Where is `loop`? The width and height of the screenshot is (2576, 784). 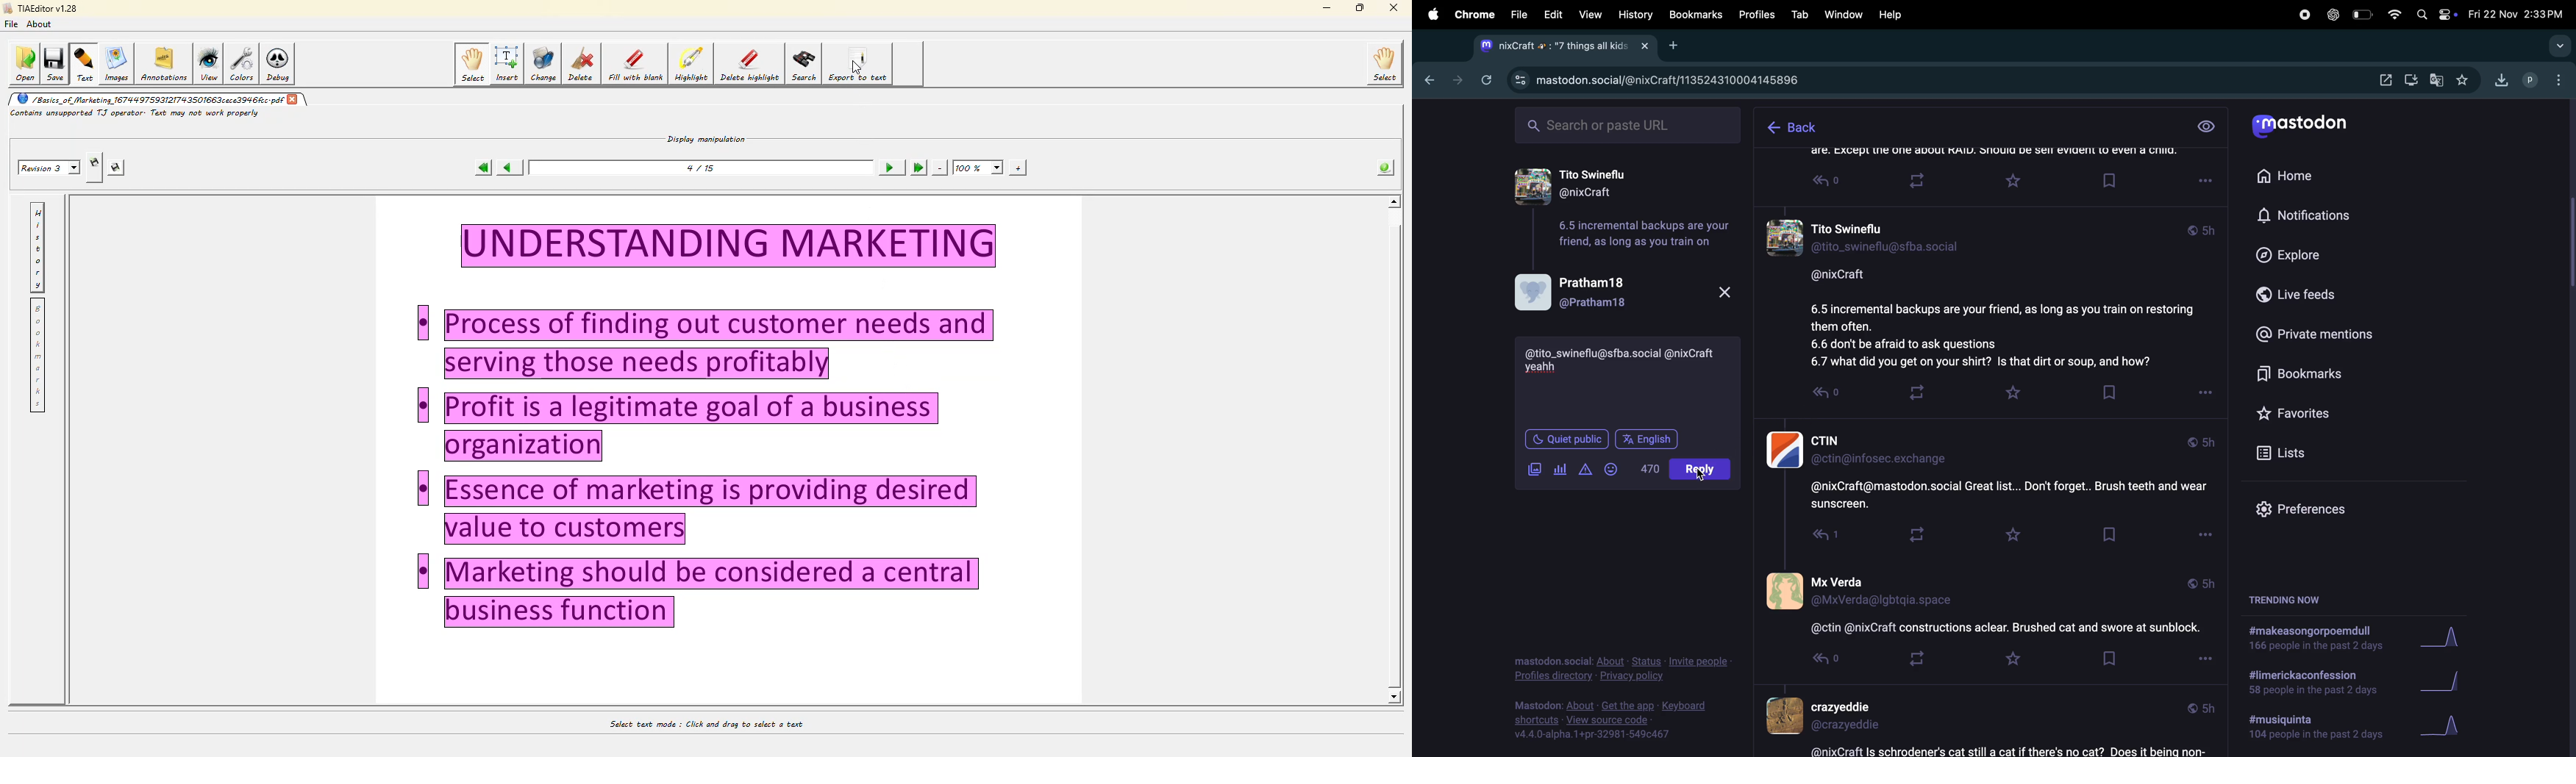 loop is located at coordinates (1916, 390).